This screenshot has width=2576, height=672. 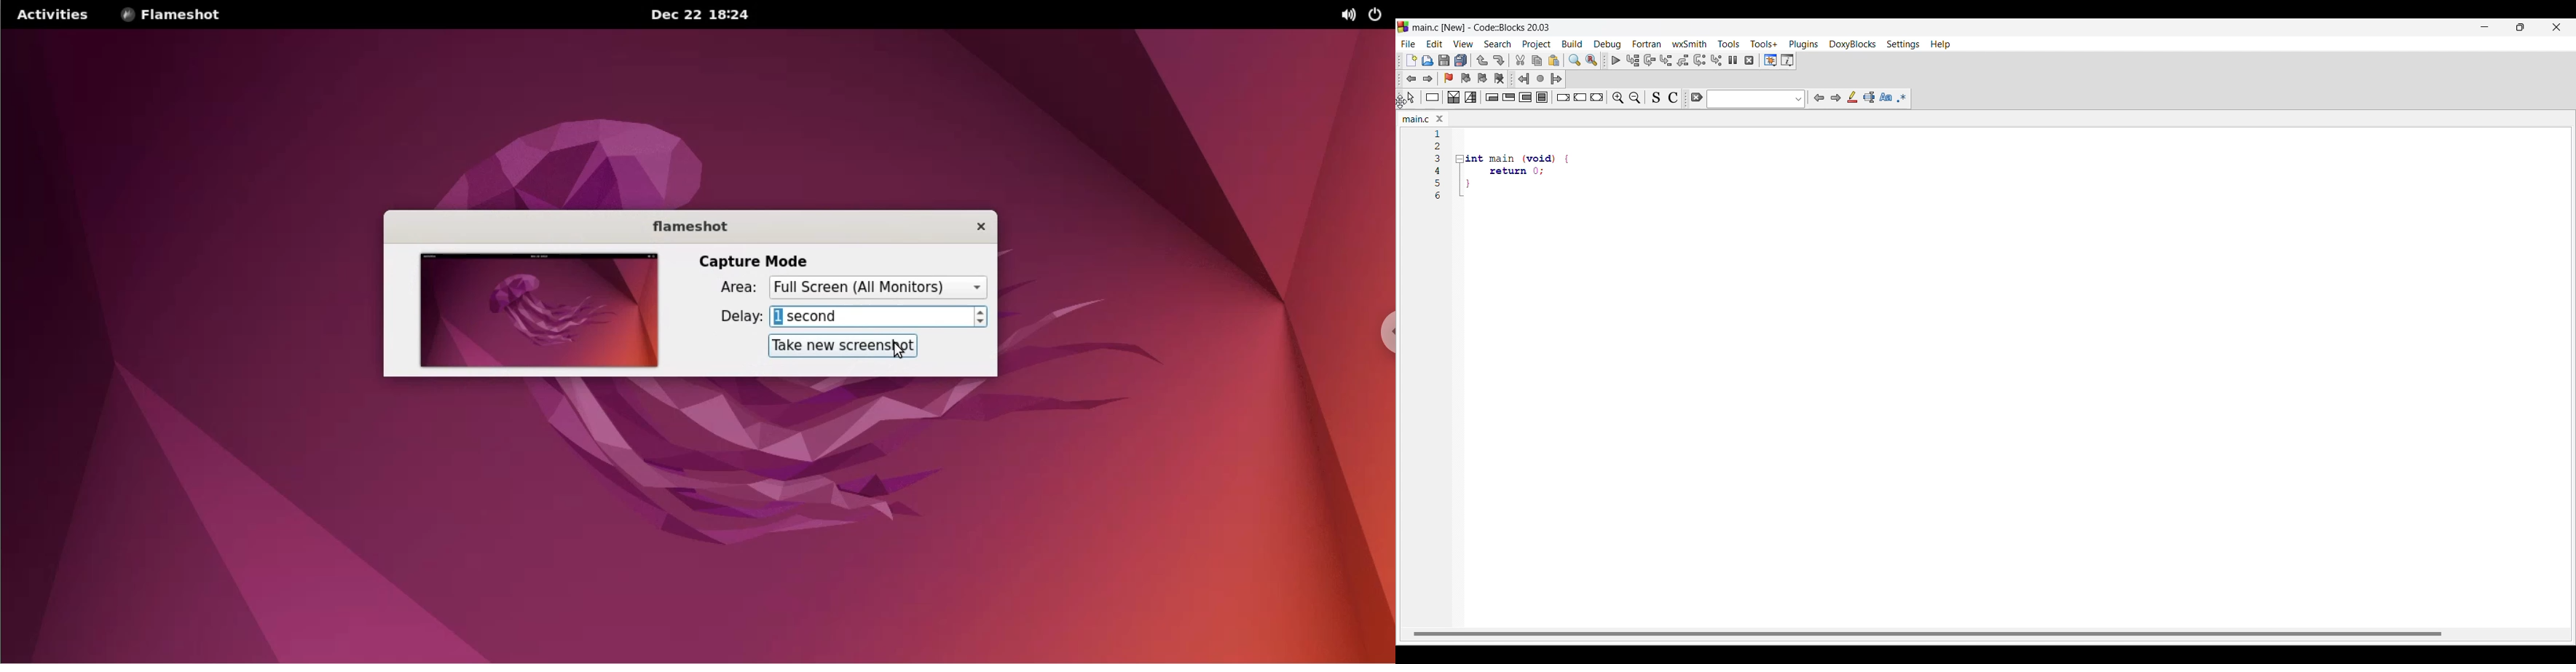 What do you see at coordinates (1646, 44) in the screenshot?
I see `Fortran menu` at bounding box center [1646, 44].